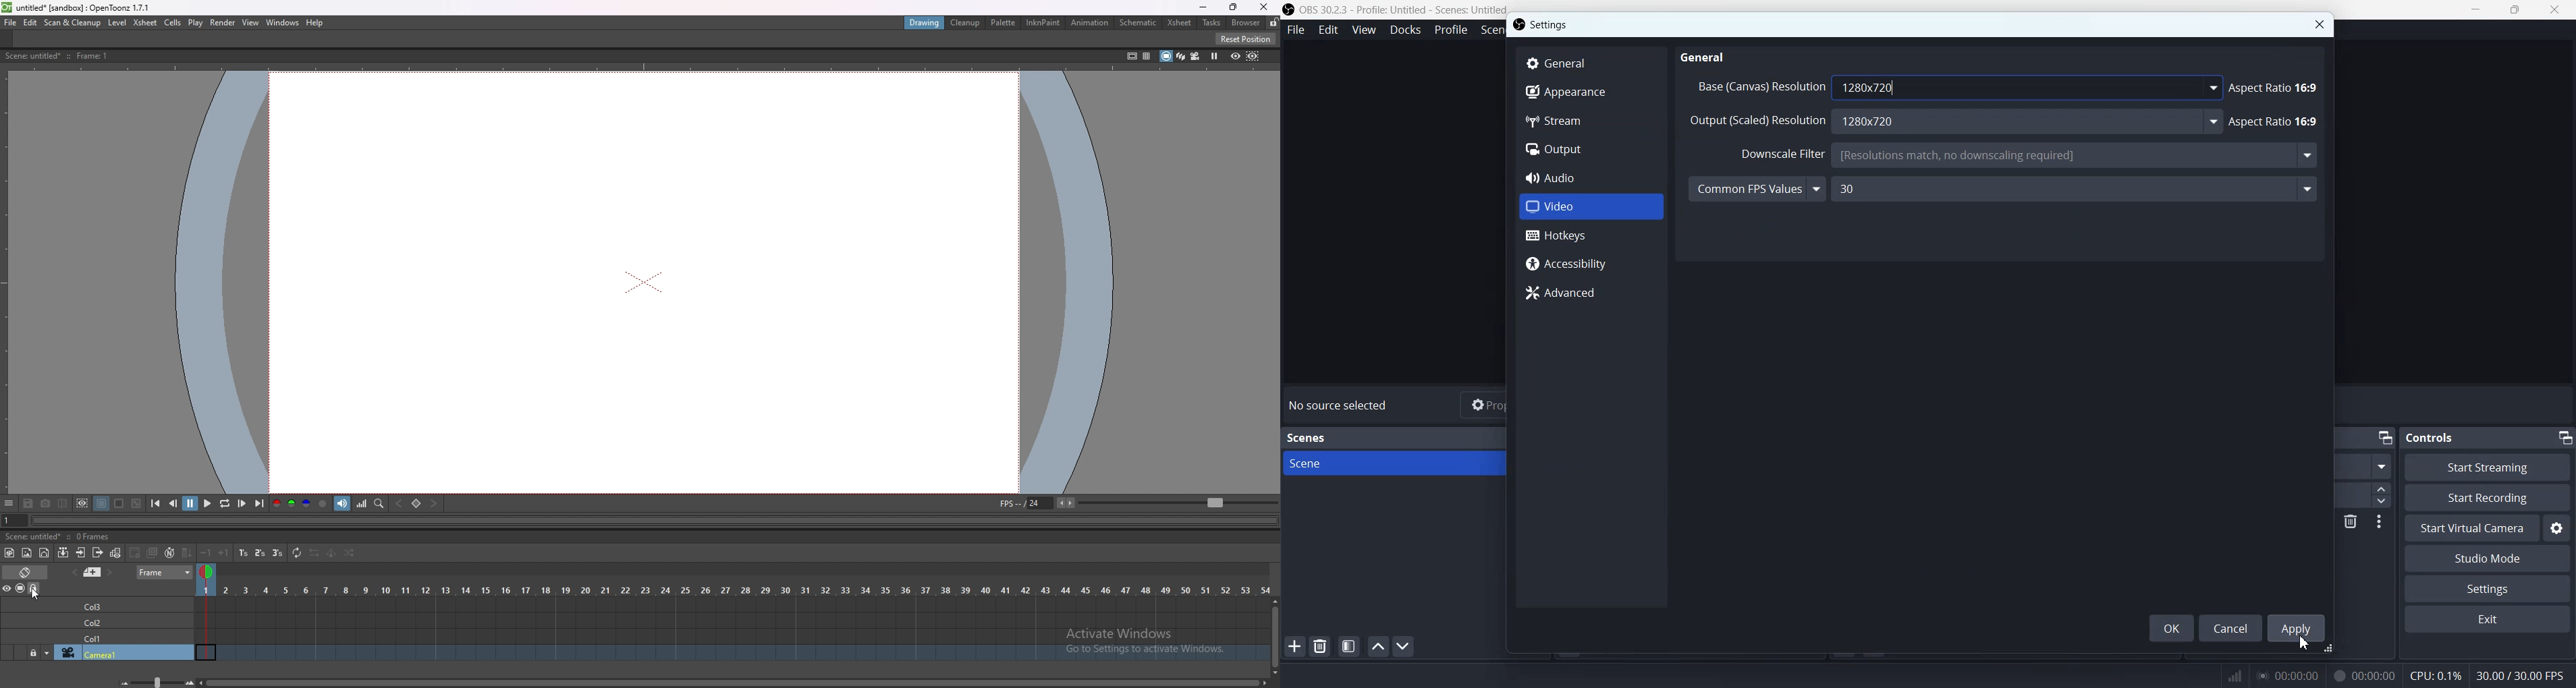 Image resolution: width=2576 pixels, height=700 pixels. What do you see at coordinates (2019, 156) in the screenshot?
I see `Downscale Filter Bicubic (Sharpened scaling, 16 samples)` at bounding box center [2019, 156].